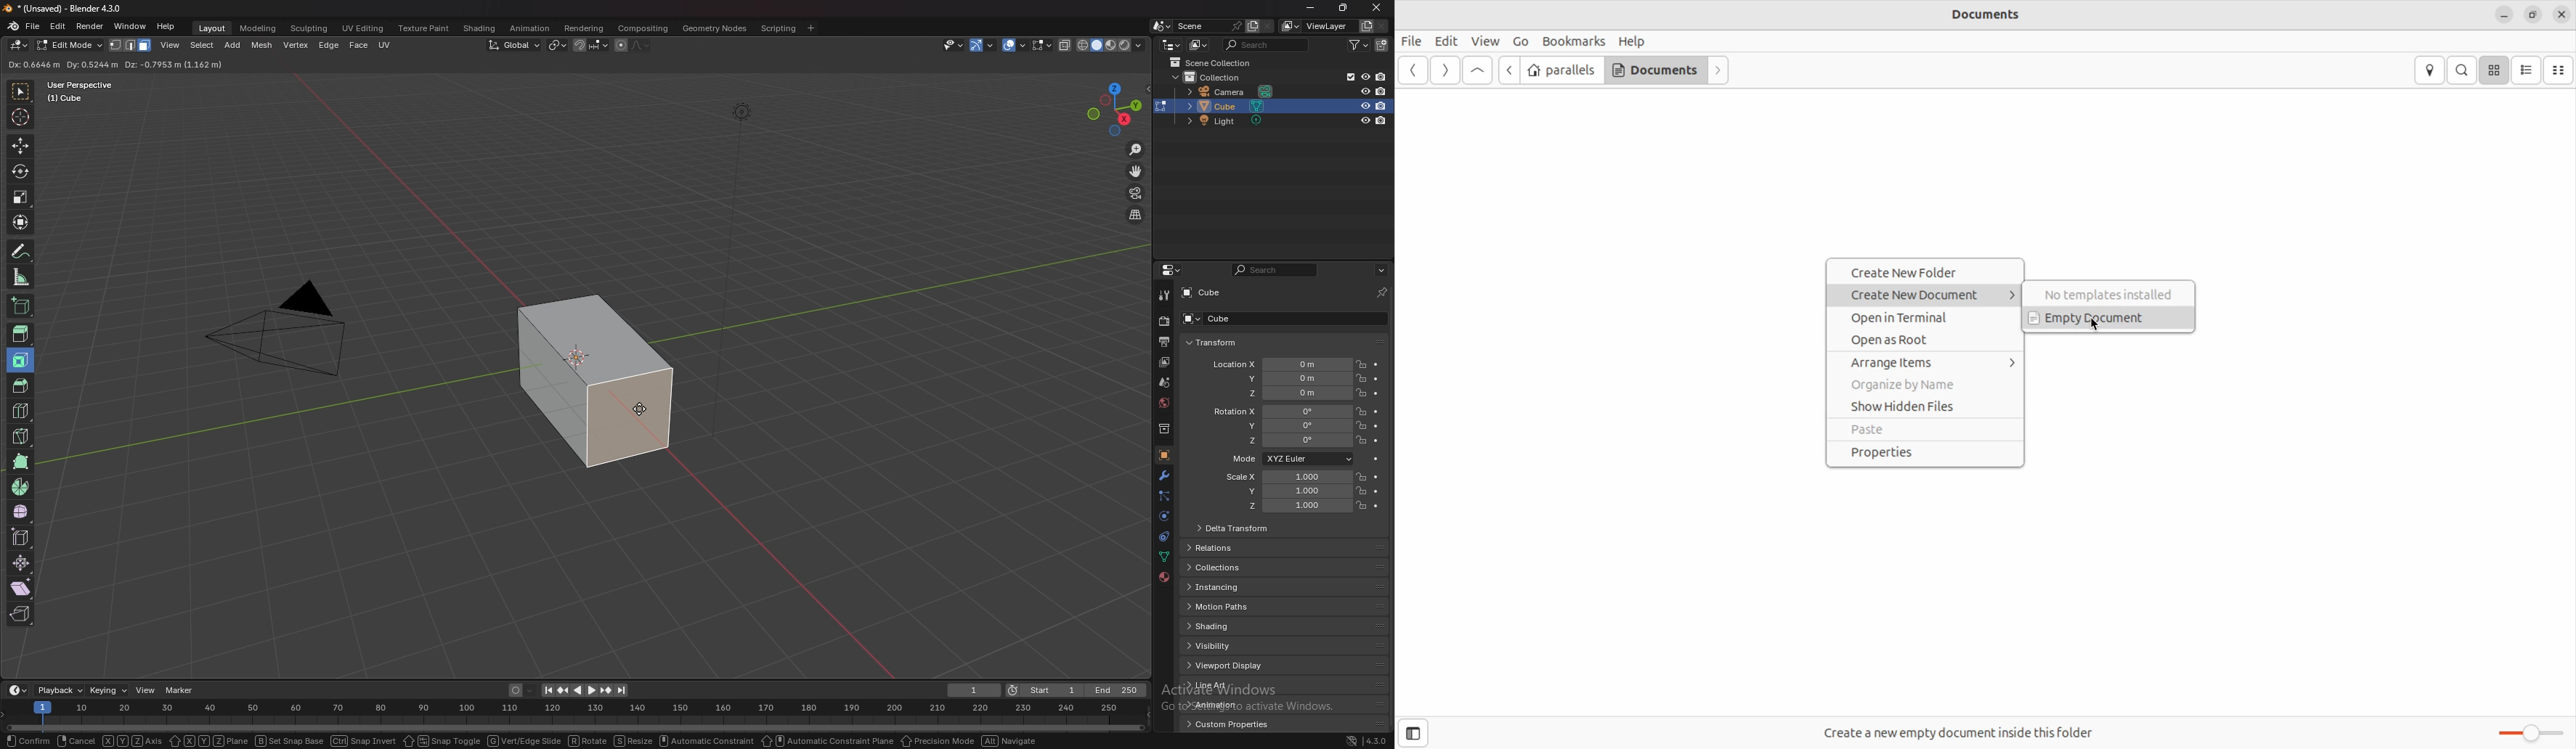 This screenshot has height=756, width=2576. I want to click on rotation z, so click(1286, 441).